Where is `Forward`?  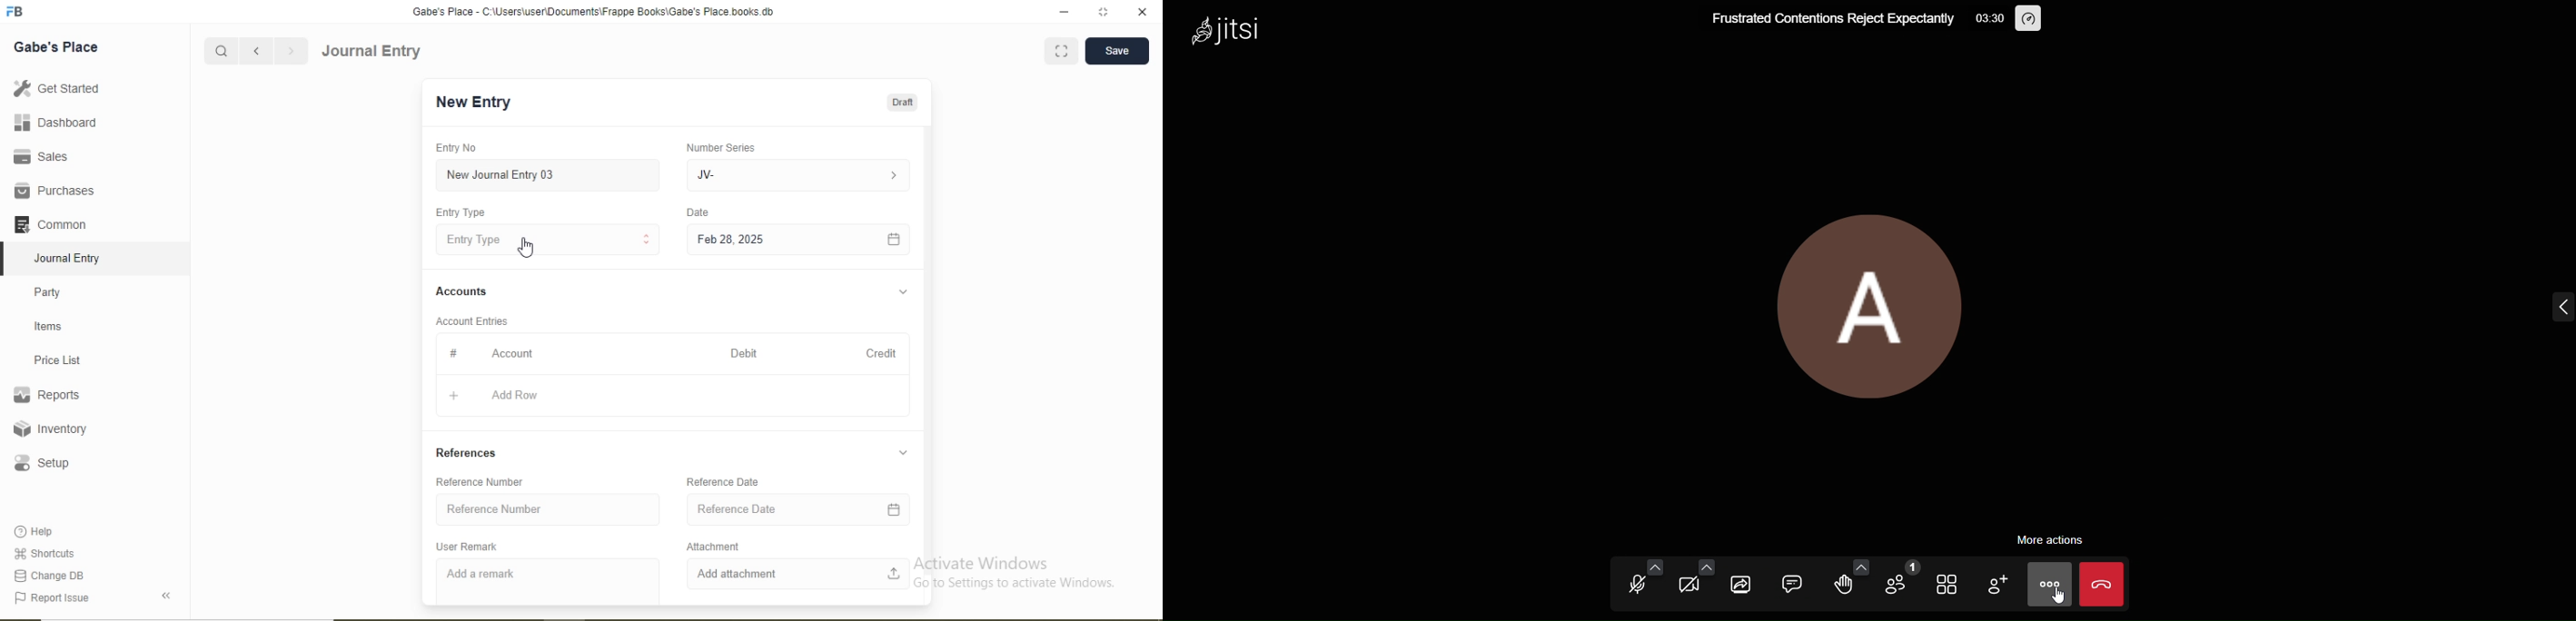
Forward is located at coordinates (292, 51).